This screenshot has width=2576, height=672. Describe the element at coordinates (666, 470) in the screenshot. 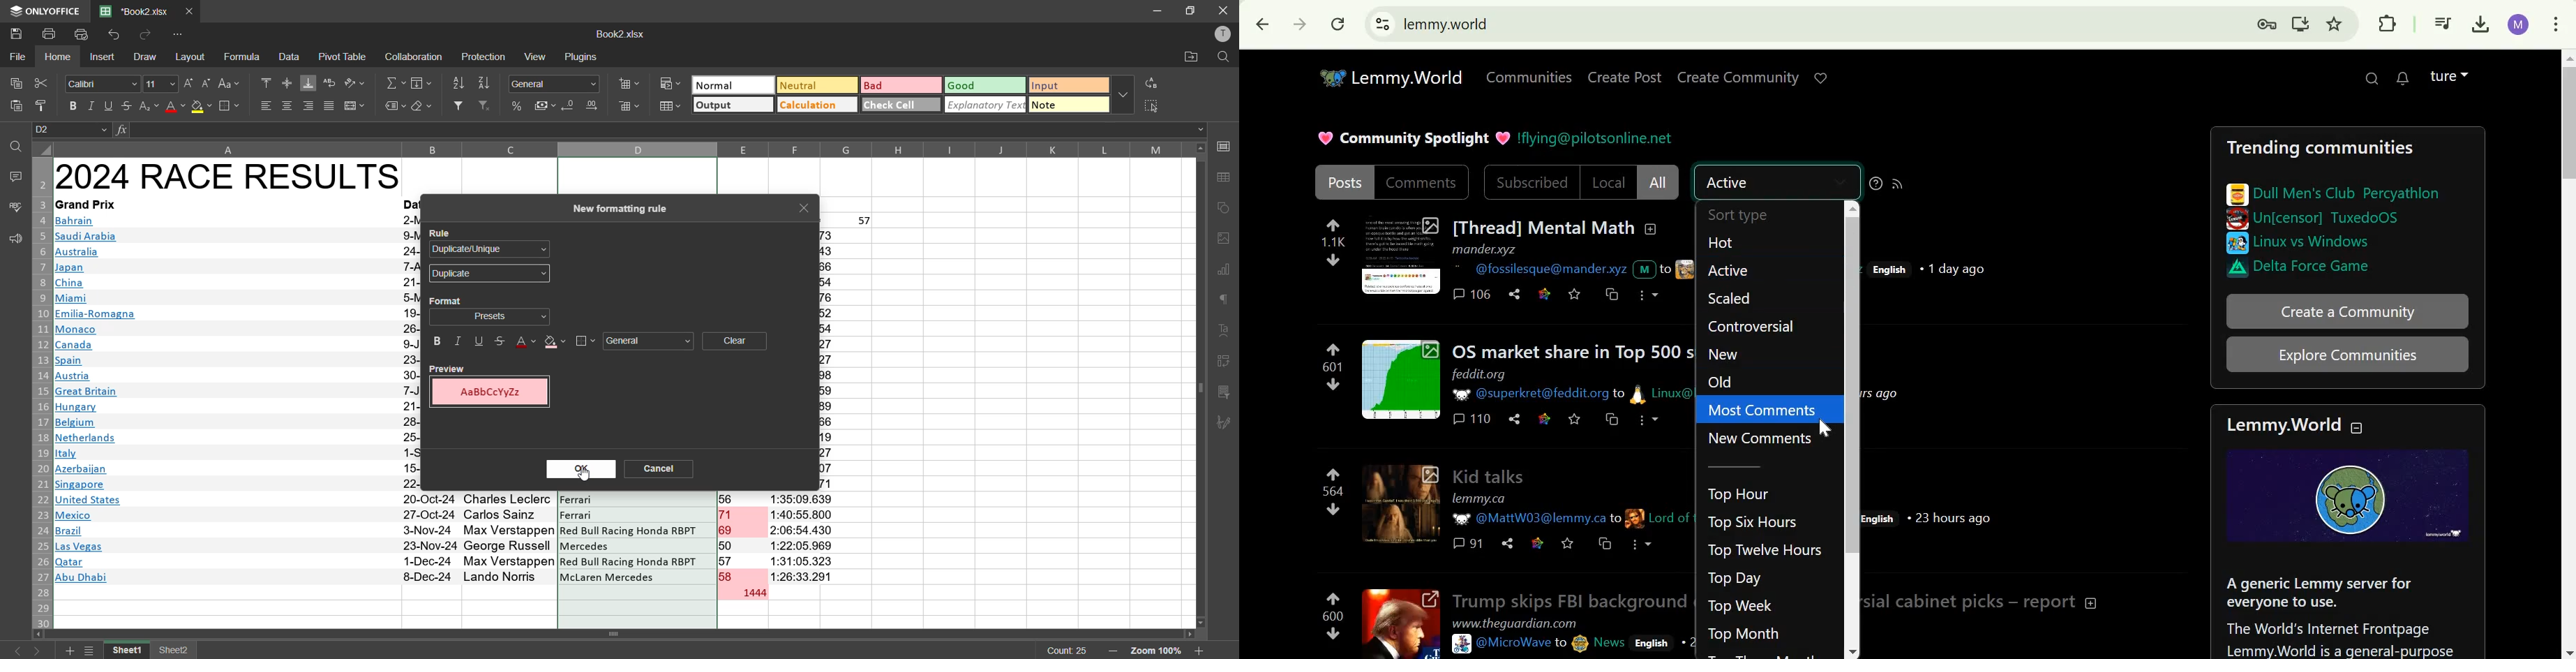

I see `cancel` at that location.